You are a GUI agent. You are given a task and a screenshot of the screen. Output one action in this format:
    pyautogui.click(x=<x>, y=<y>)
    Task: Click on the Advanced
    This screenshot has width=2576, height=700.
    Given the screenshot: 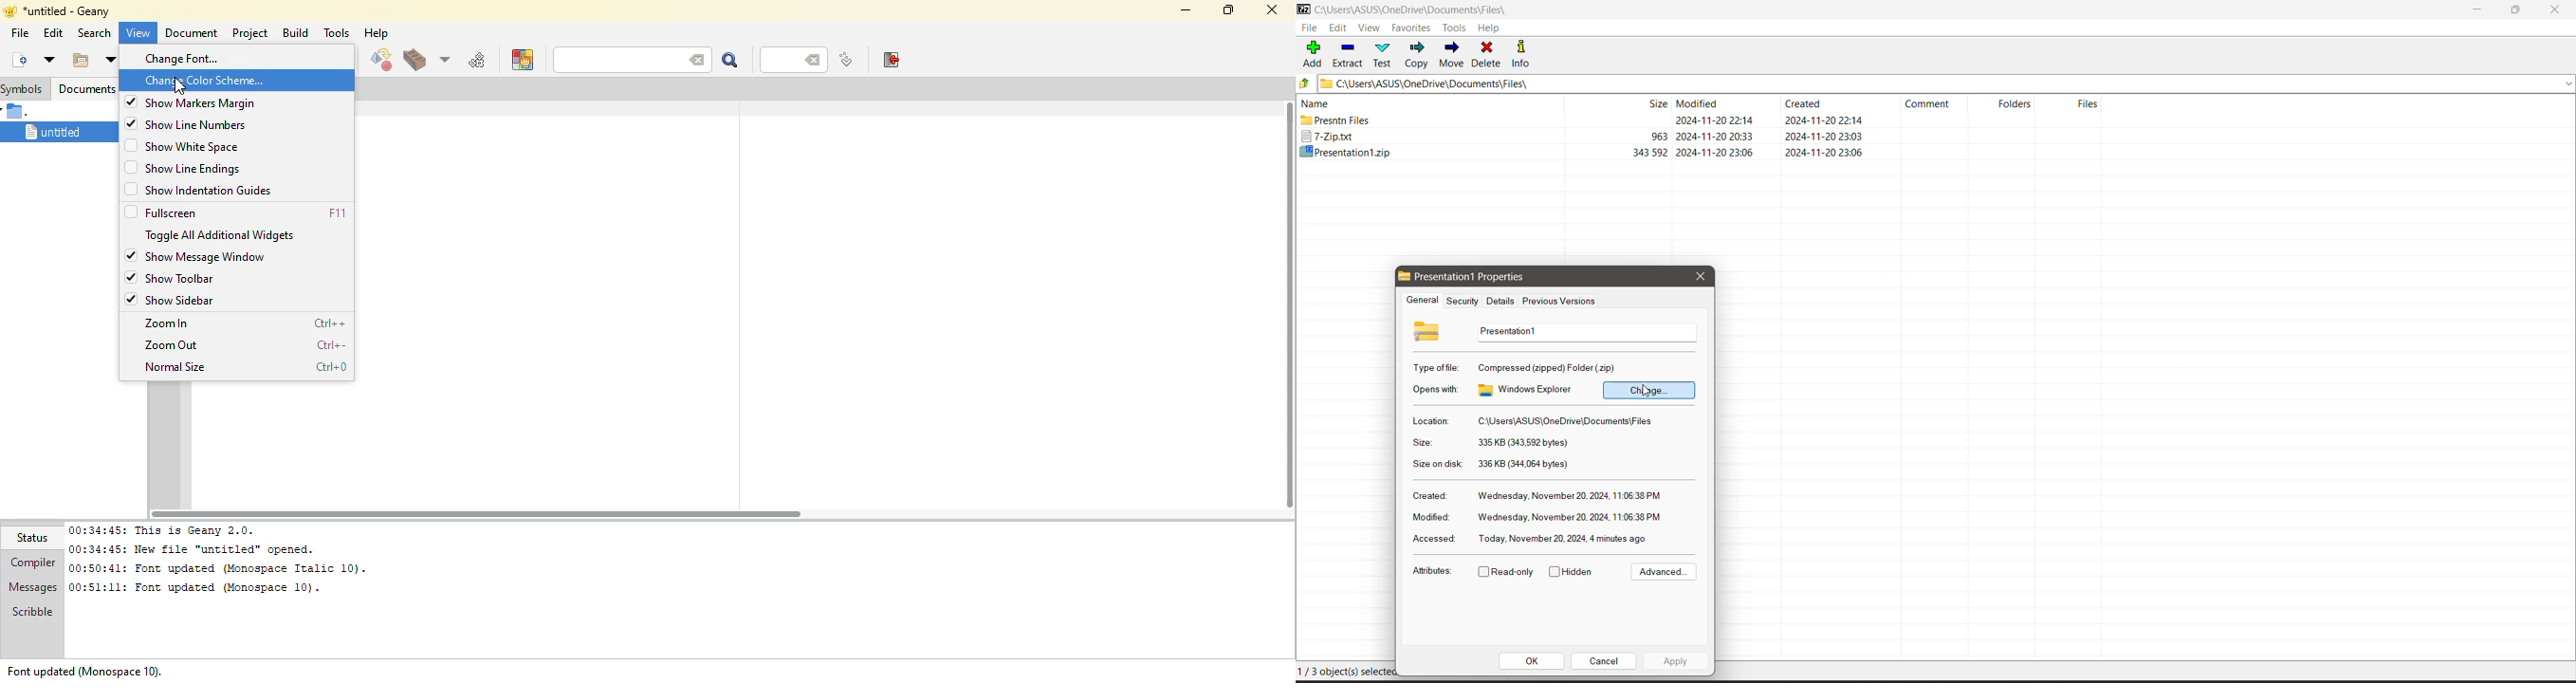 What is the action you would take?
    pyautogui.click(x=1662, y=572)
    